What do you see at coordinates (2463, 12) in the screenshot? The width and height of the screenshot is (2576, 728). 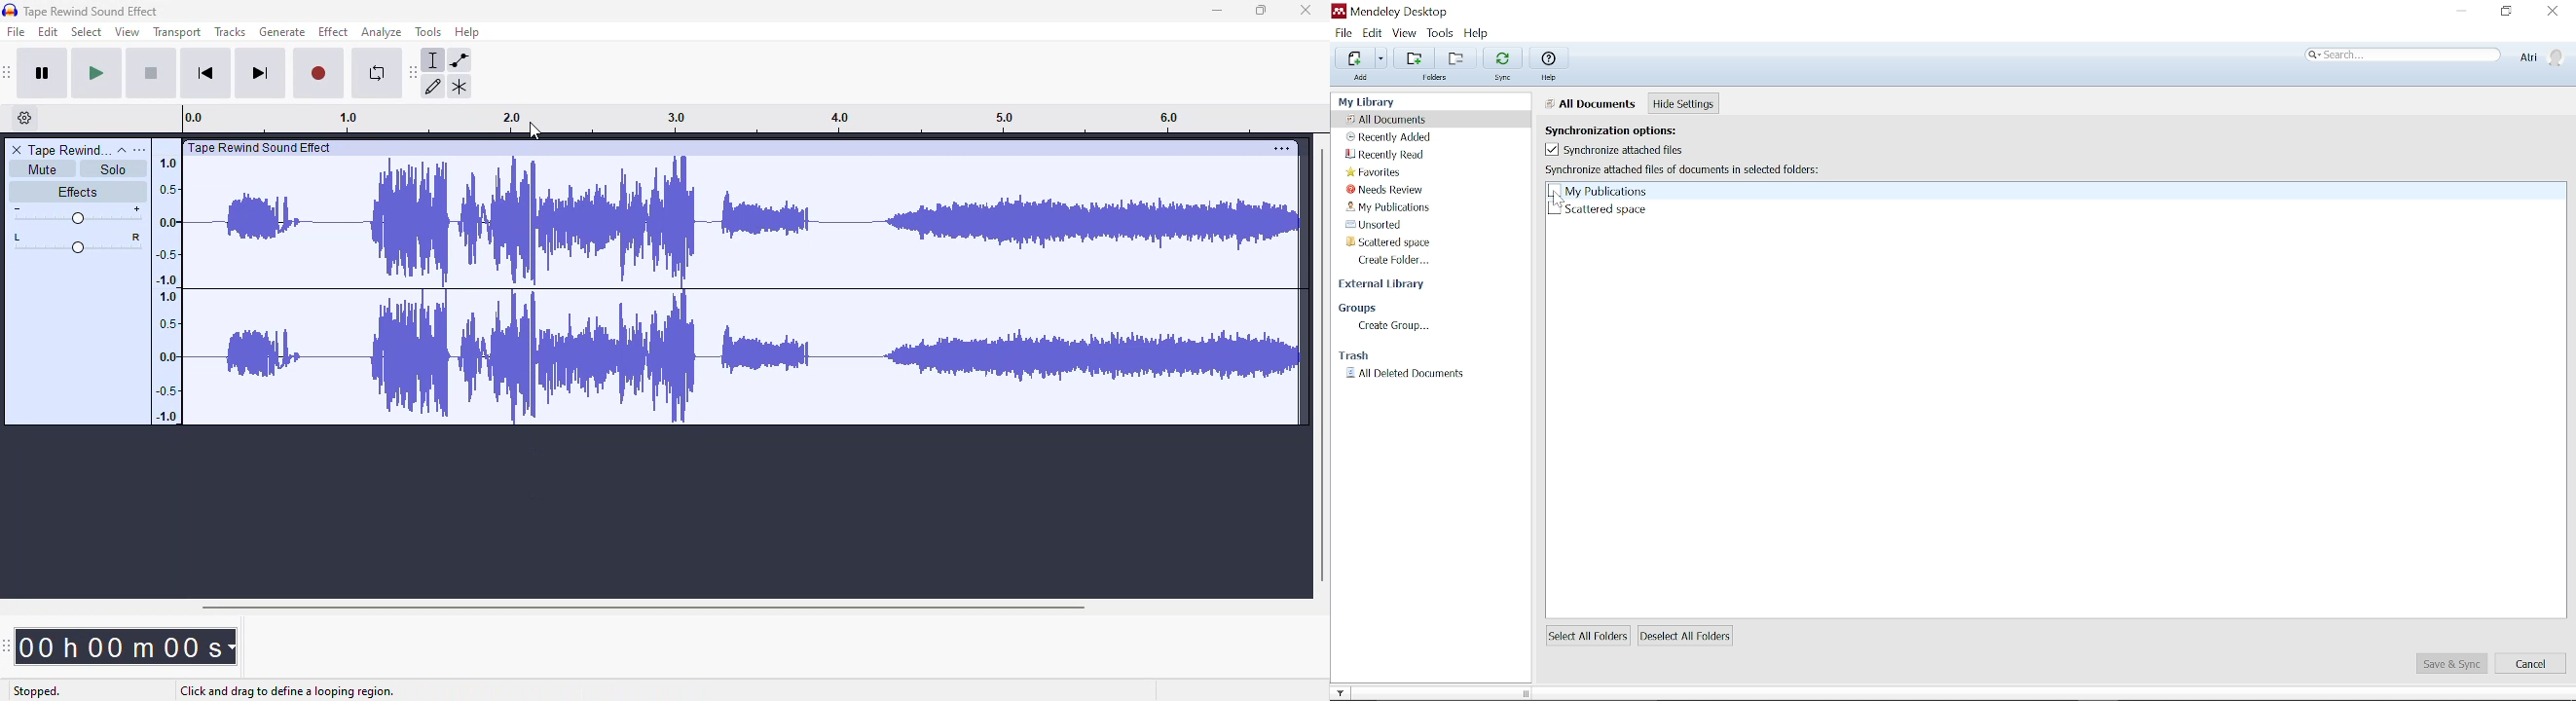 I see `Minimize` at bounding box center [2463, 12].